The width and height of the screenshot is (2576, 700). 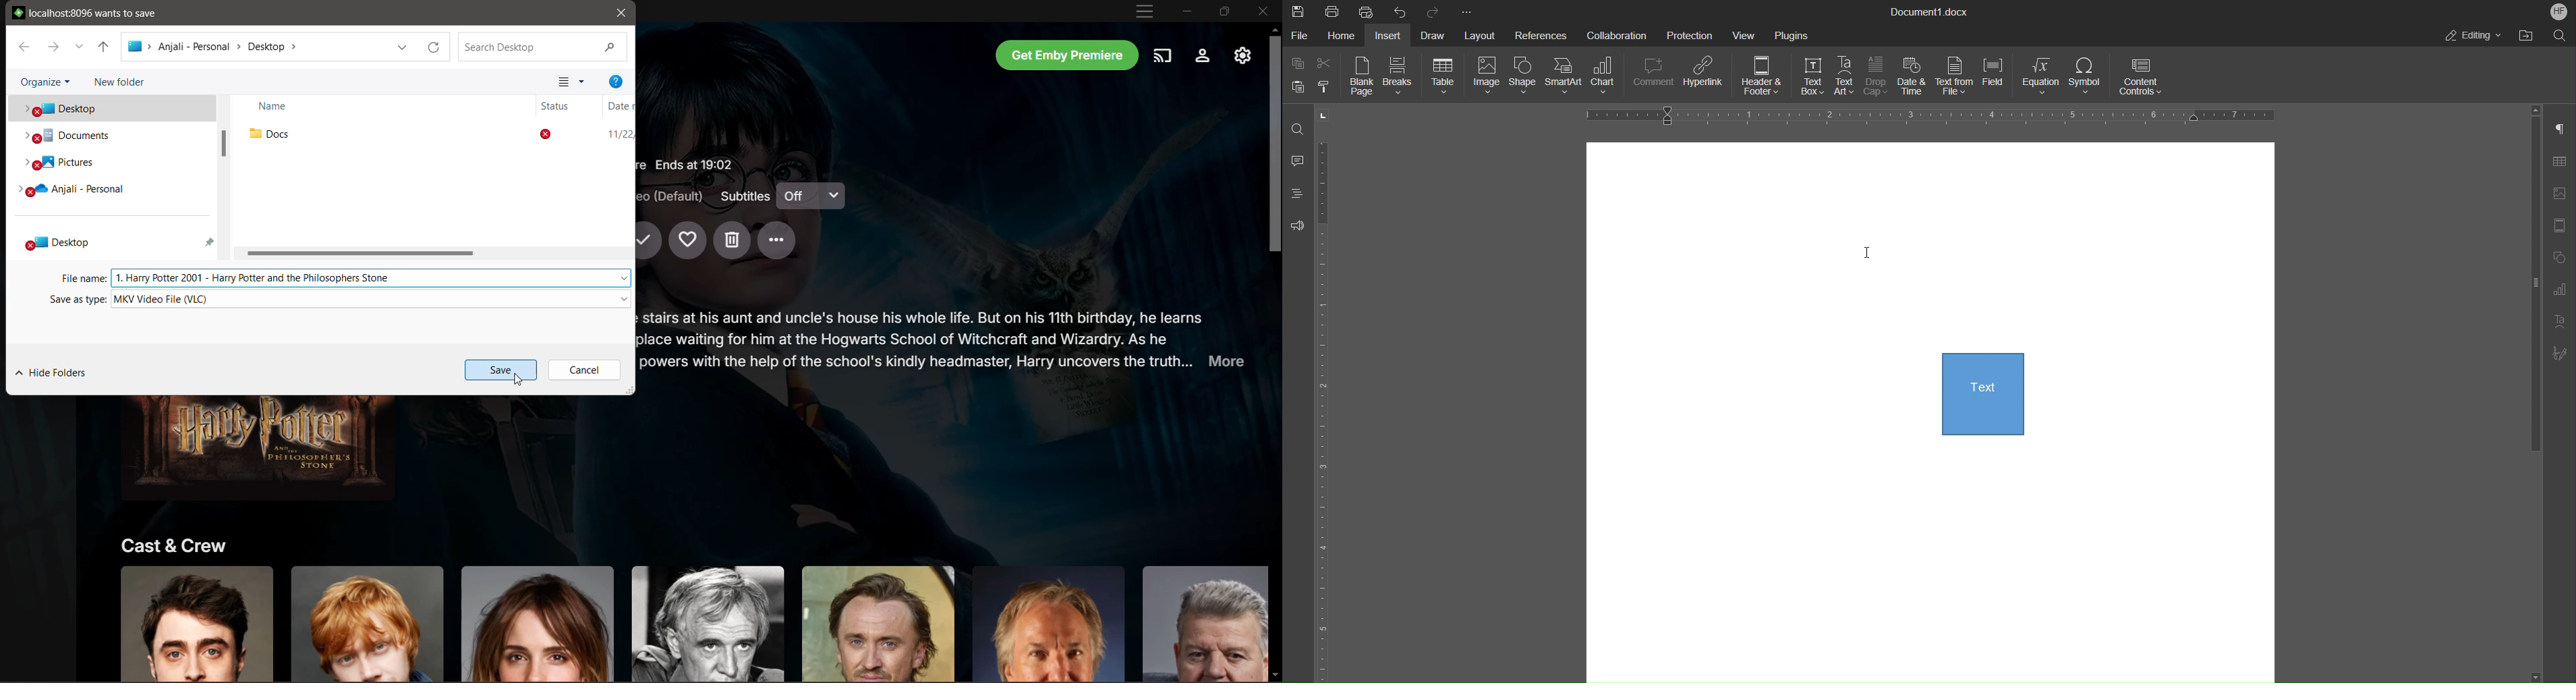 What do you see at coordinates (336, 105) in the screenshot?
I see `Name column` at bounding box center [336, 105].